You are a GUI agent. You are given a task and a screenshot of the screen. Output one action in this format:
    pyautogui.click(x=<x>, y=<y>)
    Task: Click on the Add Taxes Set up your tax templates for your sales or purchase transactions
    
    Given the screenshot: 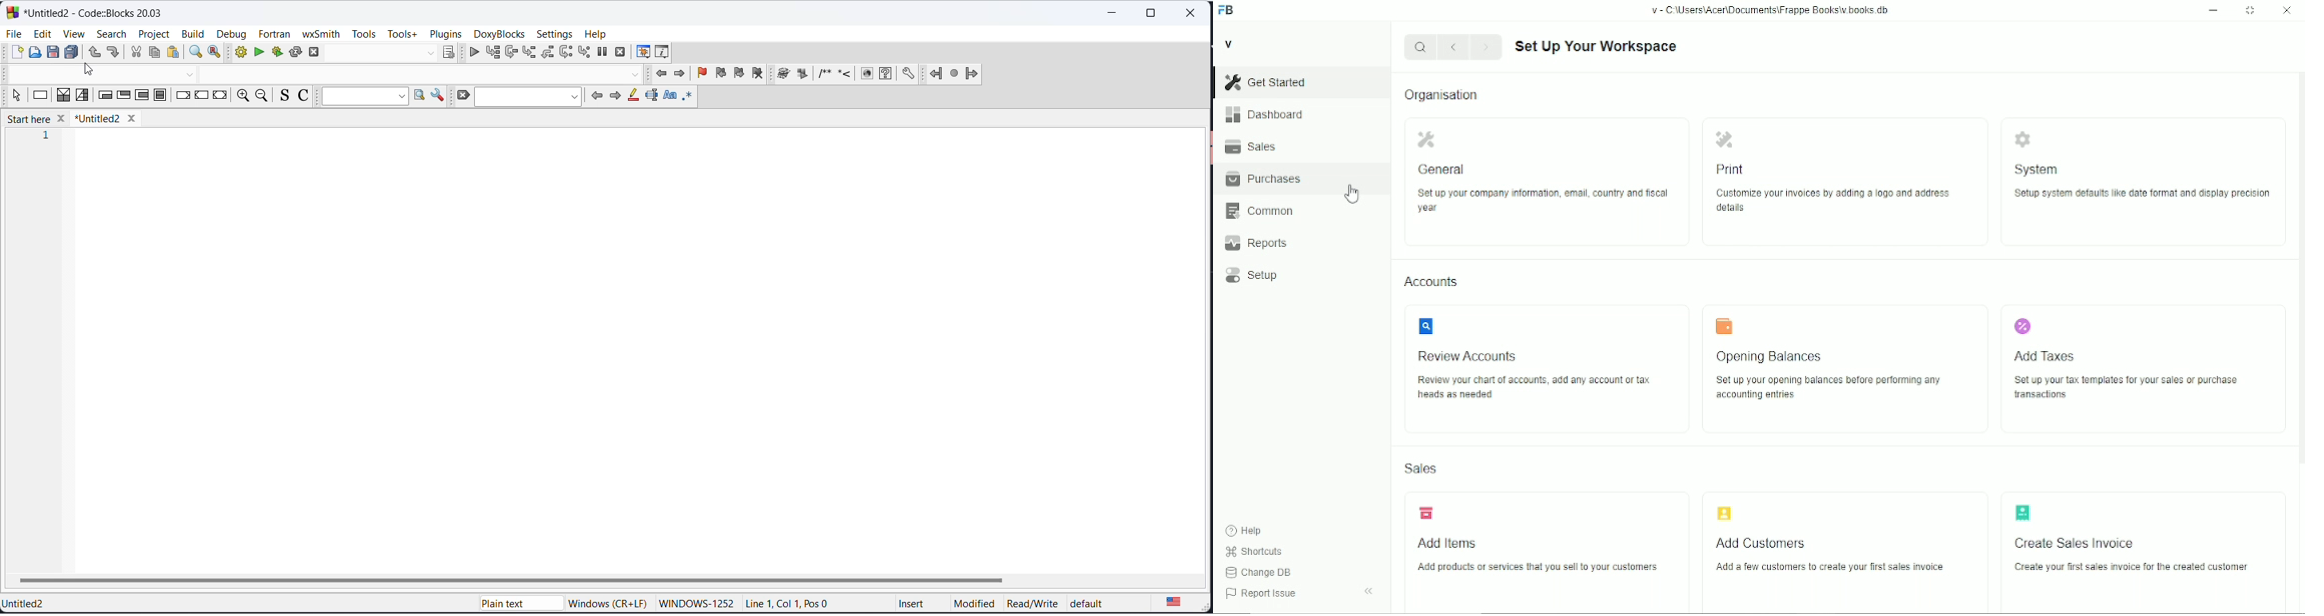 What is the action you would take?
    pyautogui.click(x=2146, y=370)
    